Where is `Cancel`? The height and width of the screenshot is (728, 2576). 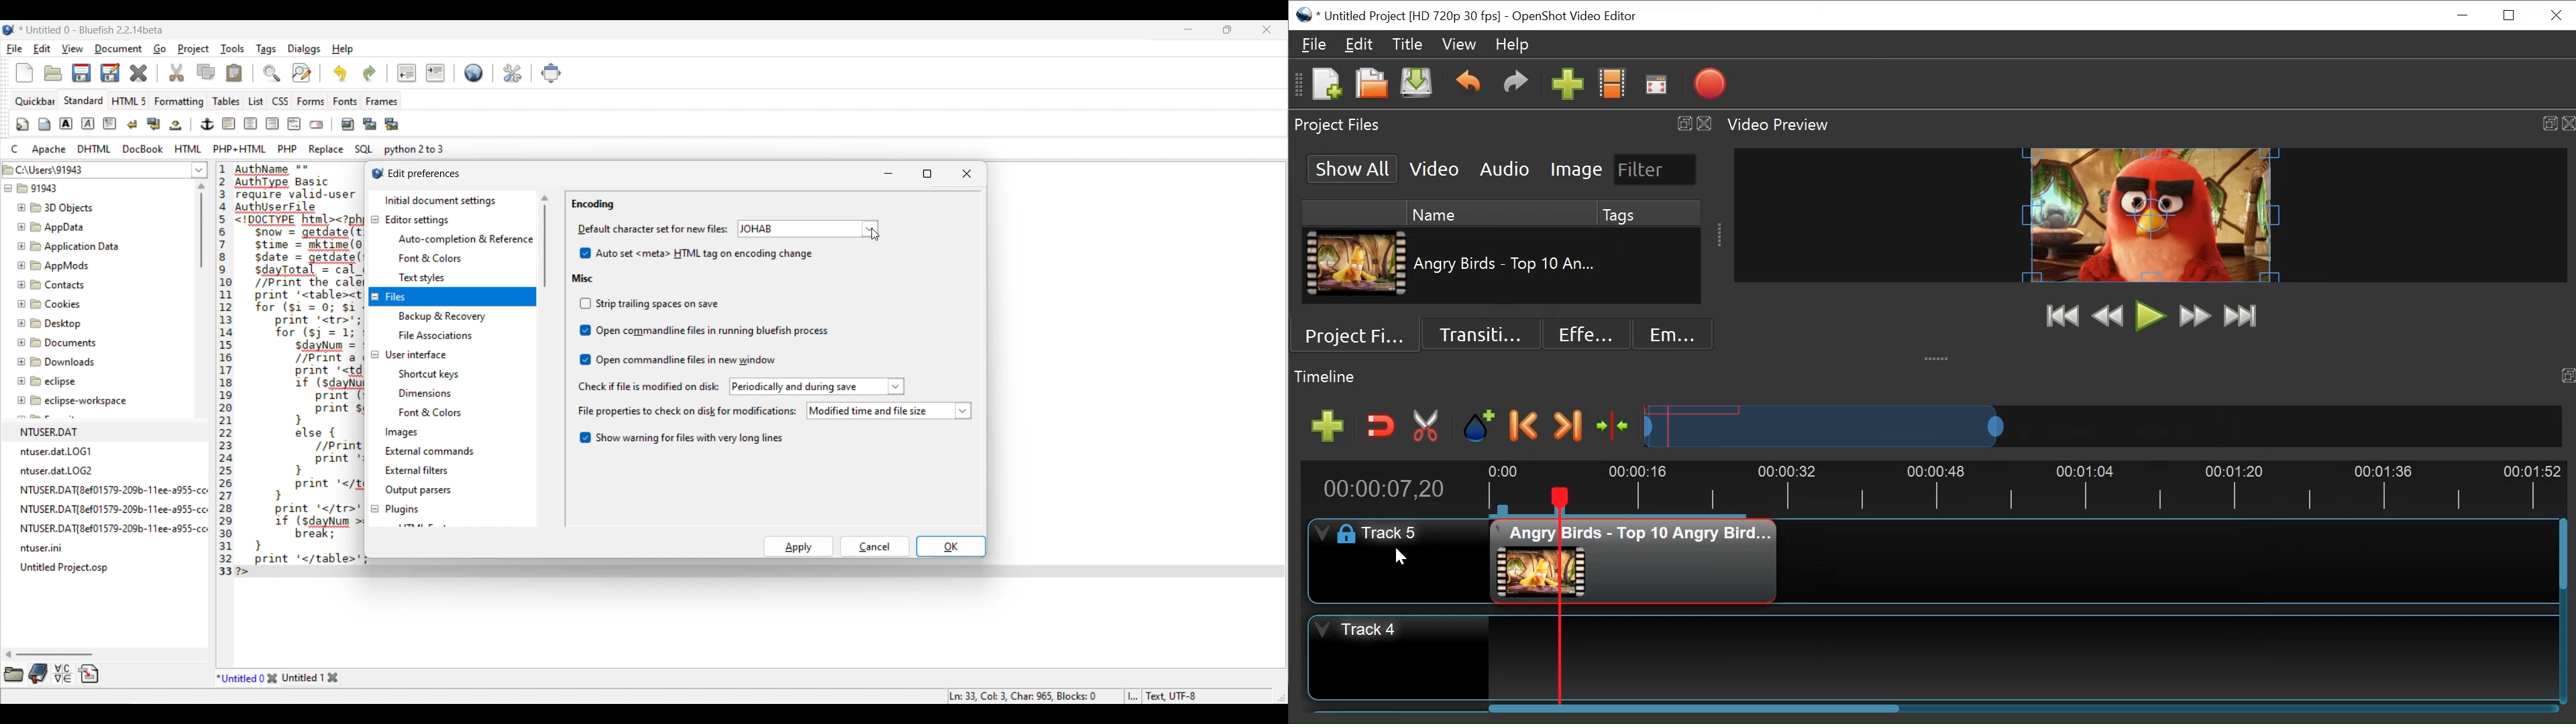
Cancel is located at coordinates (812, 546).